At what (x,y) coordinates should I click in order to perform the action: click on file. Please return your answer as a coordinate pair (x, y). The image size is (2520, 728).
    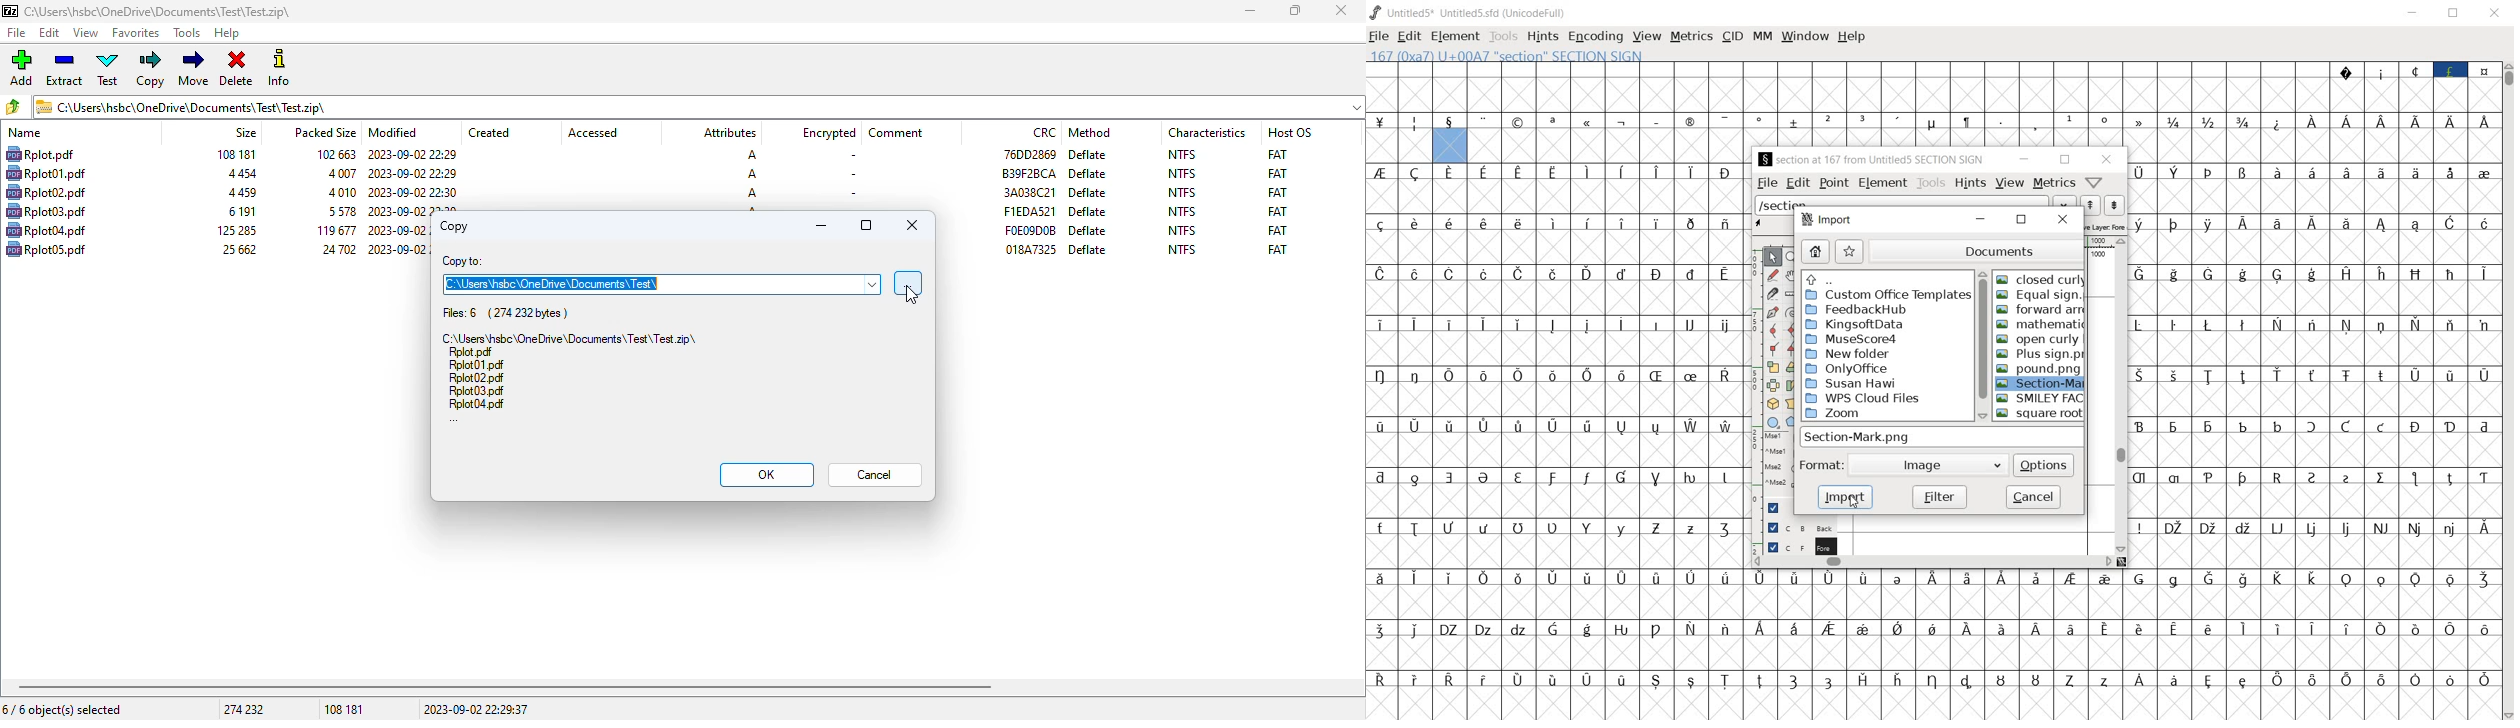
    Looking at the image, I should click on (39, 154).